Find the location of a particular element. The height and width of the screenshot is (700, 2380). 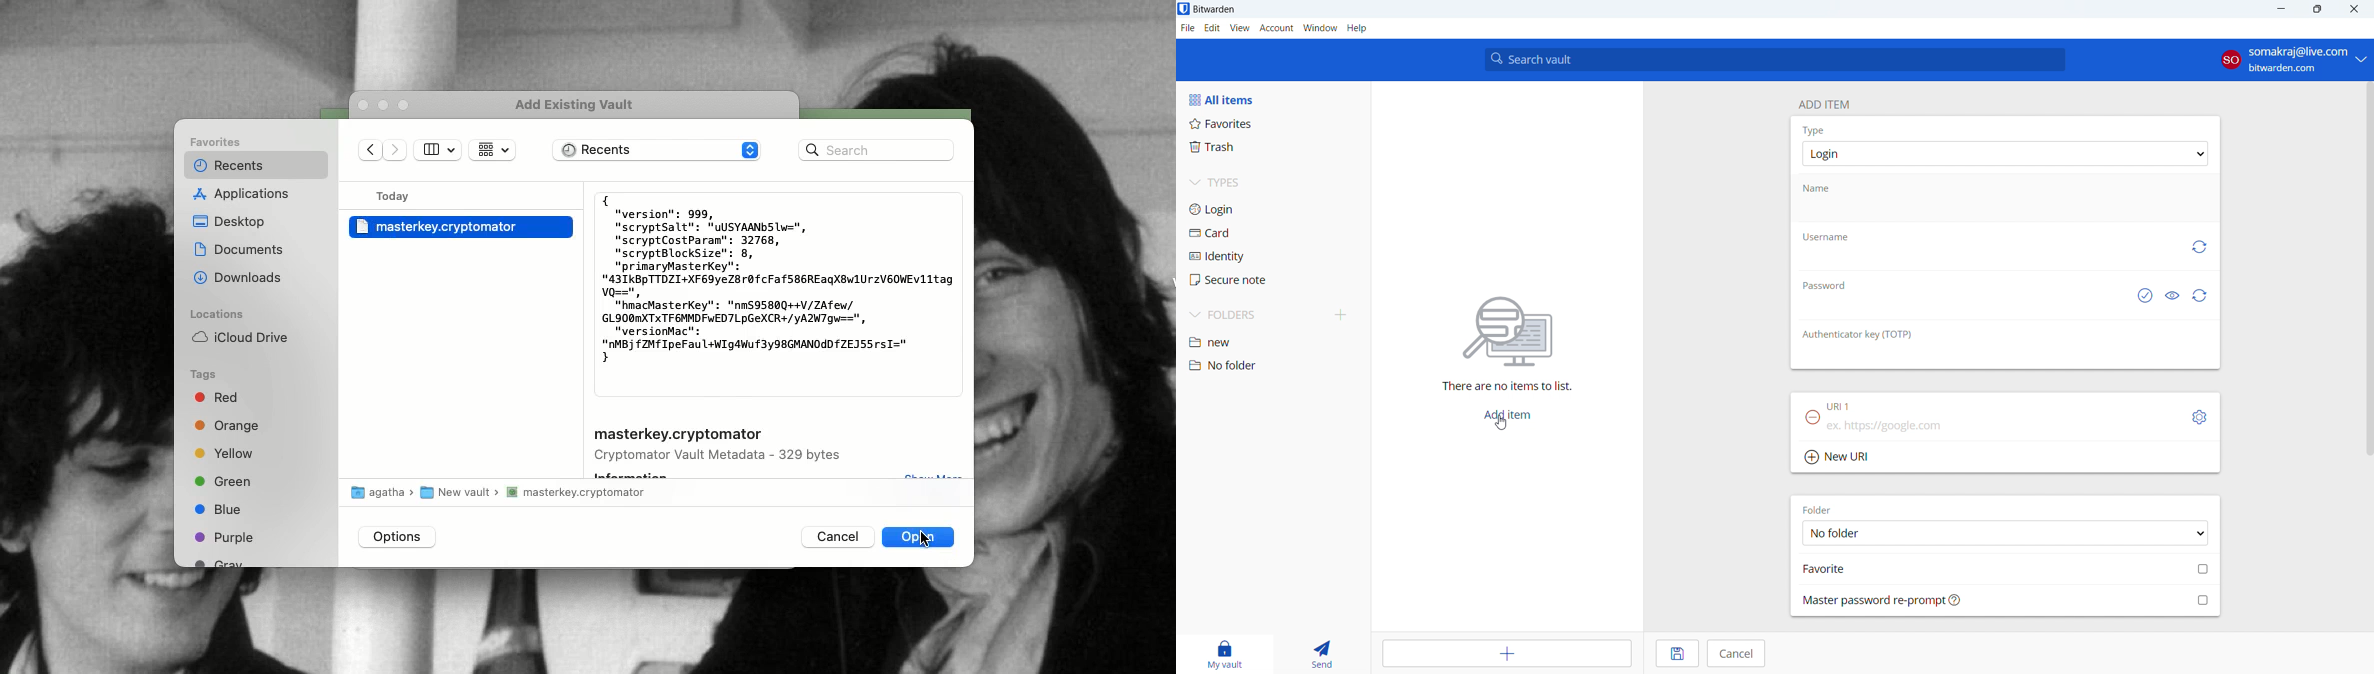

mass password re-prompt is located at coordinates (2006, 600).